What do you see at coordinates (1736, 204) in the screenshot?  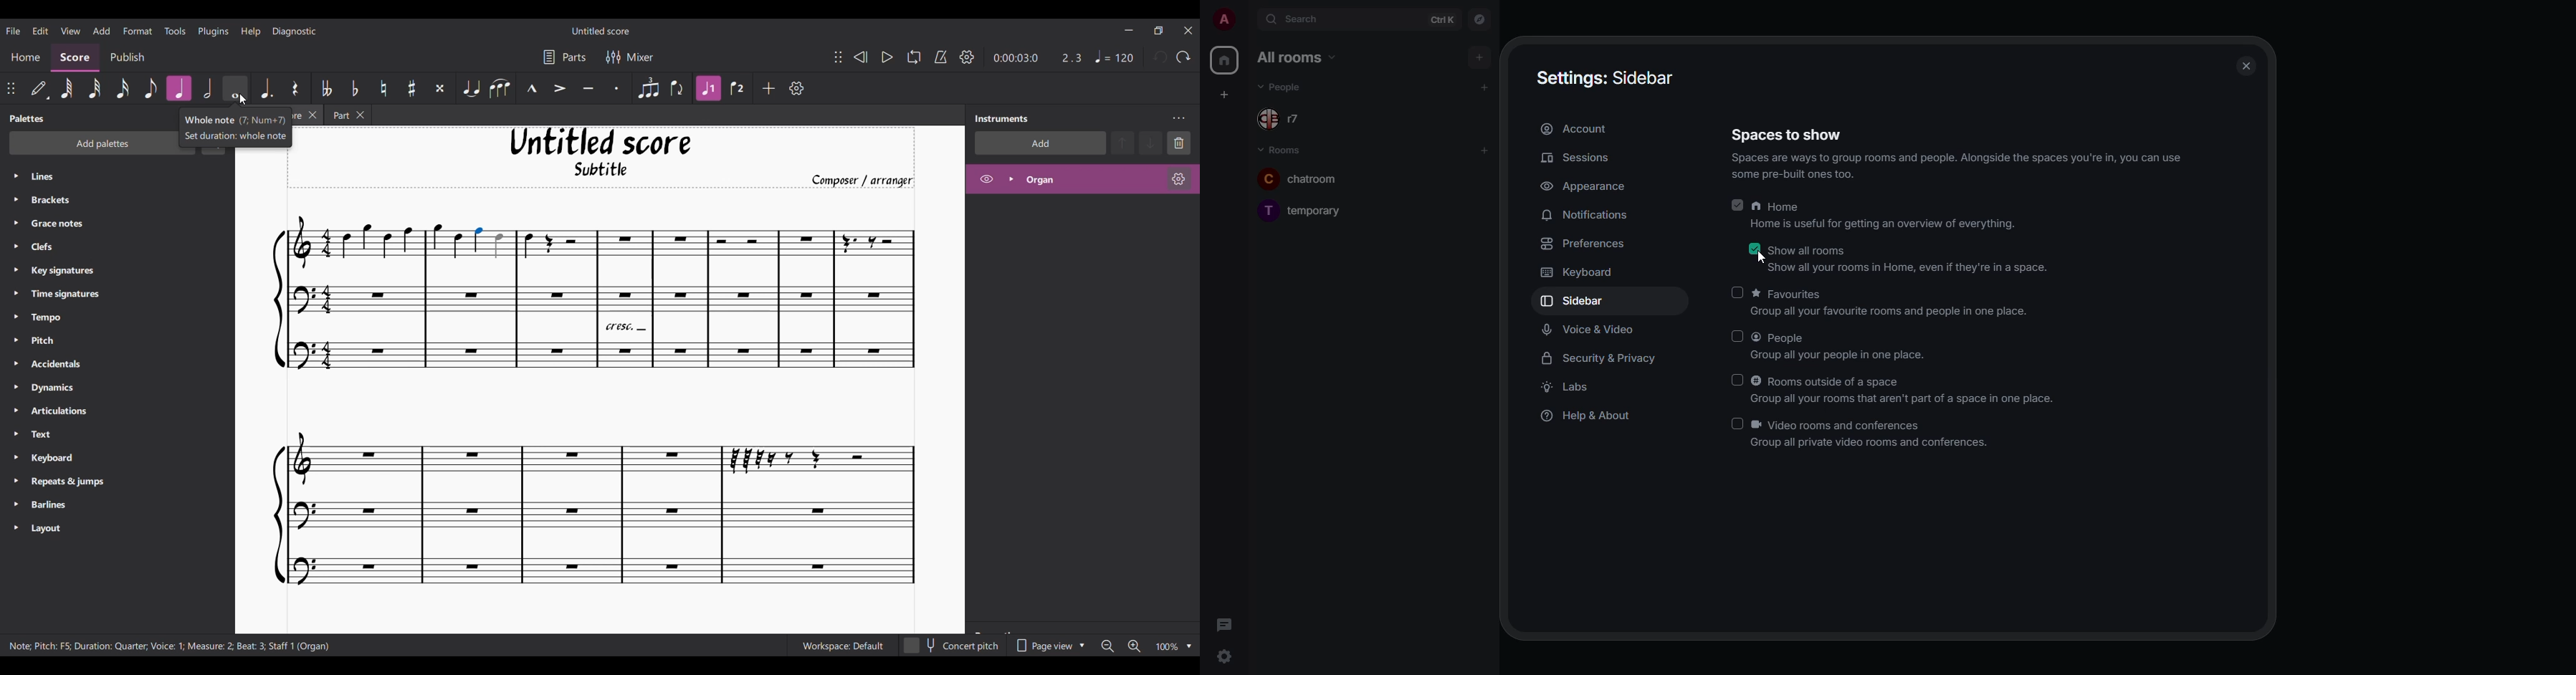 I see `enabled` at bounding box center [1736, 204].